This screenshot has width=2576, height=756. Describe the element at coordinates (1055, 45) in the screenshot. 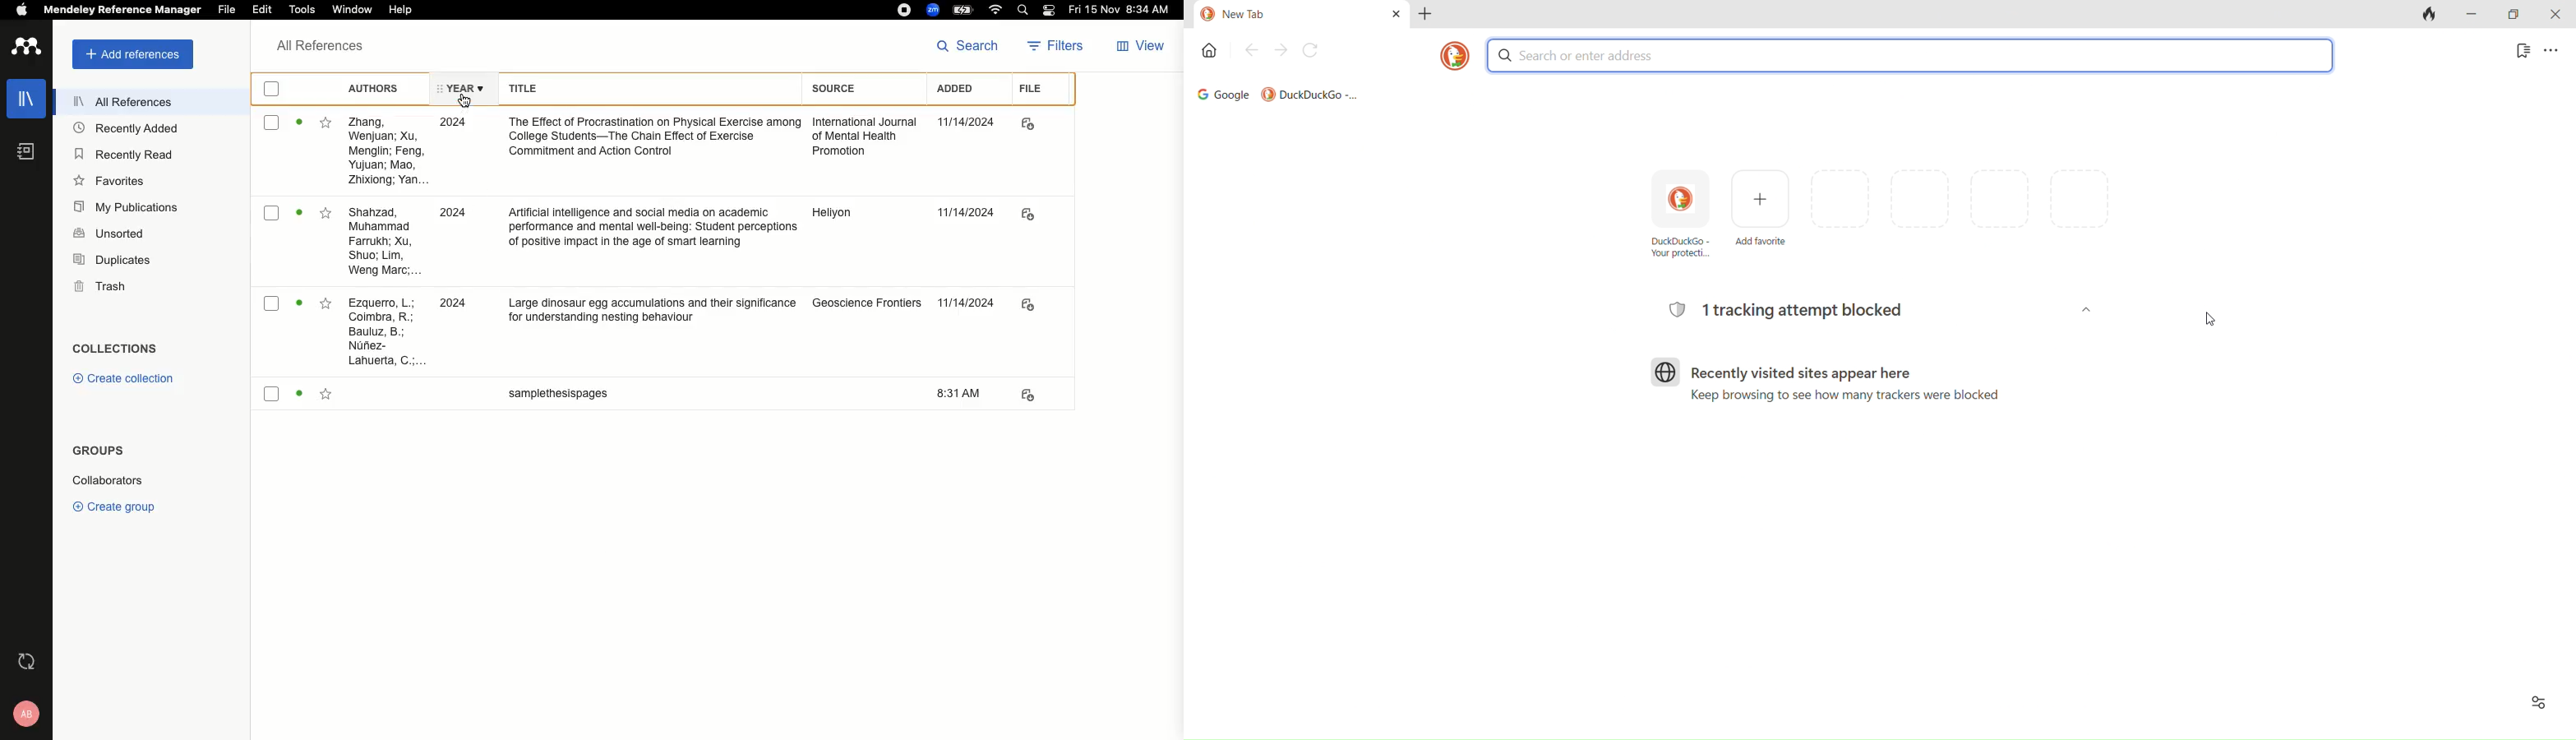

I see `Filters` at that location.